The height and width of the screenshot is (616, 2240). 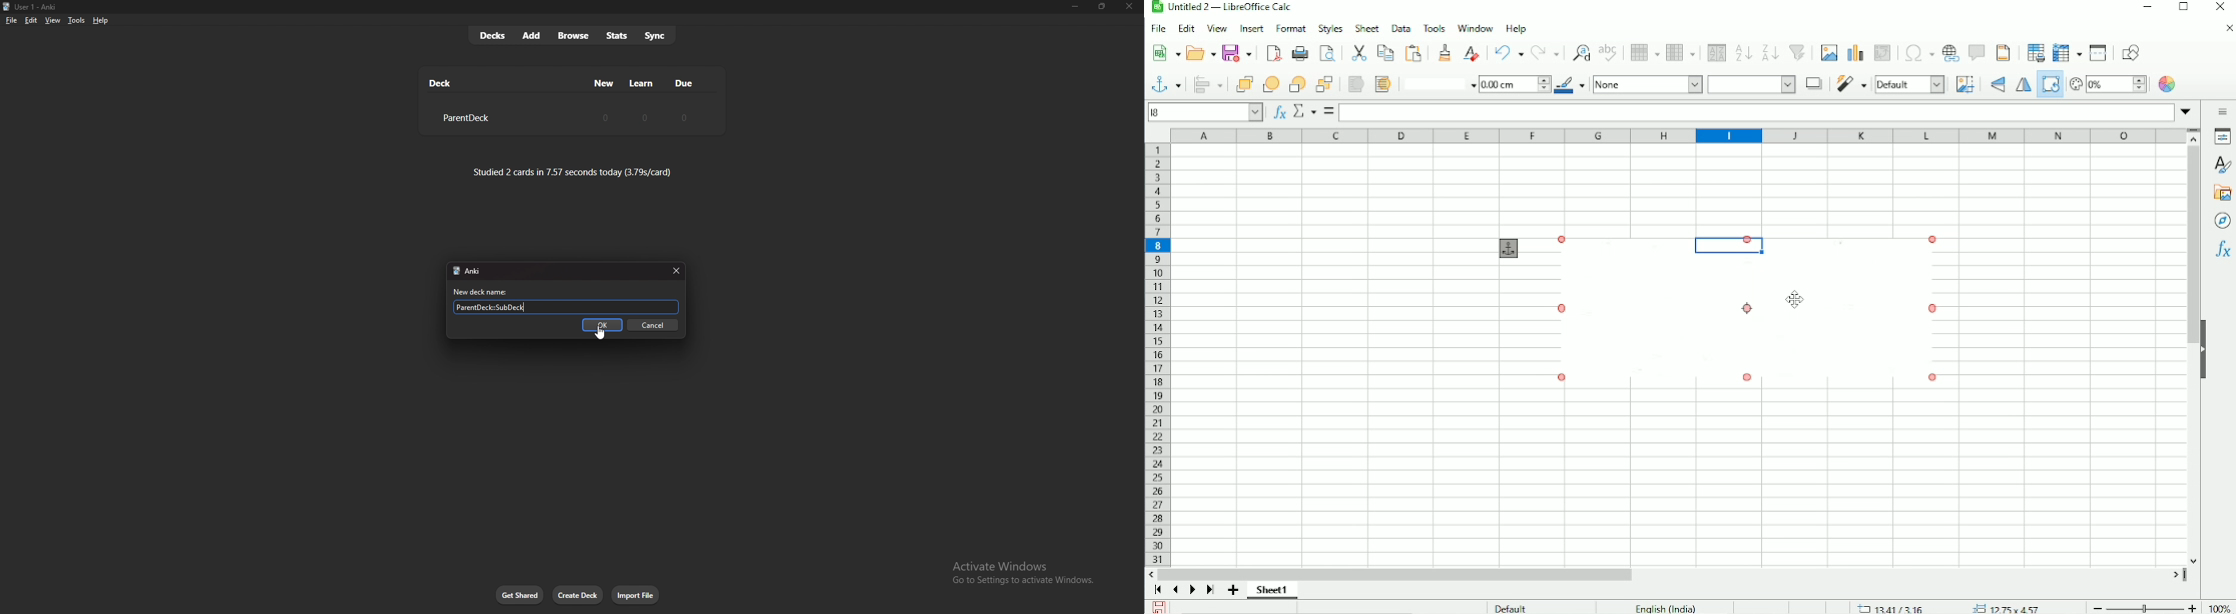 I want to click on decks, so click(x=492, y=36).